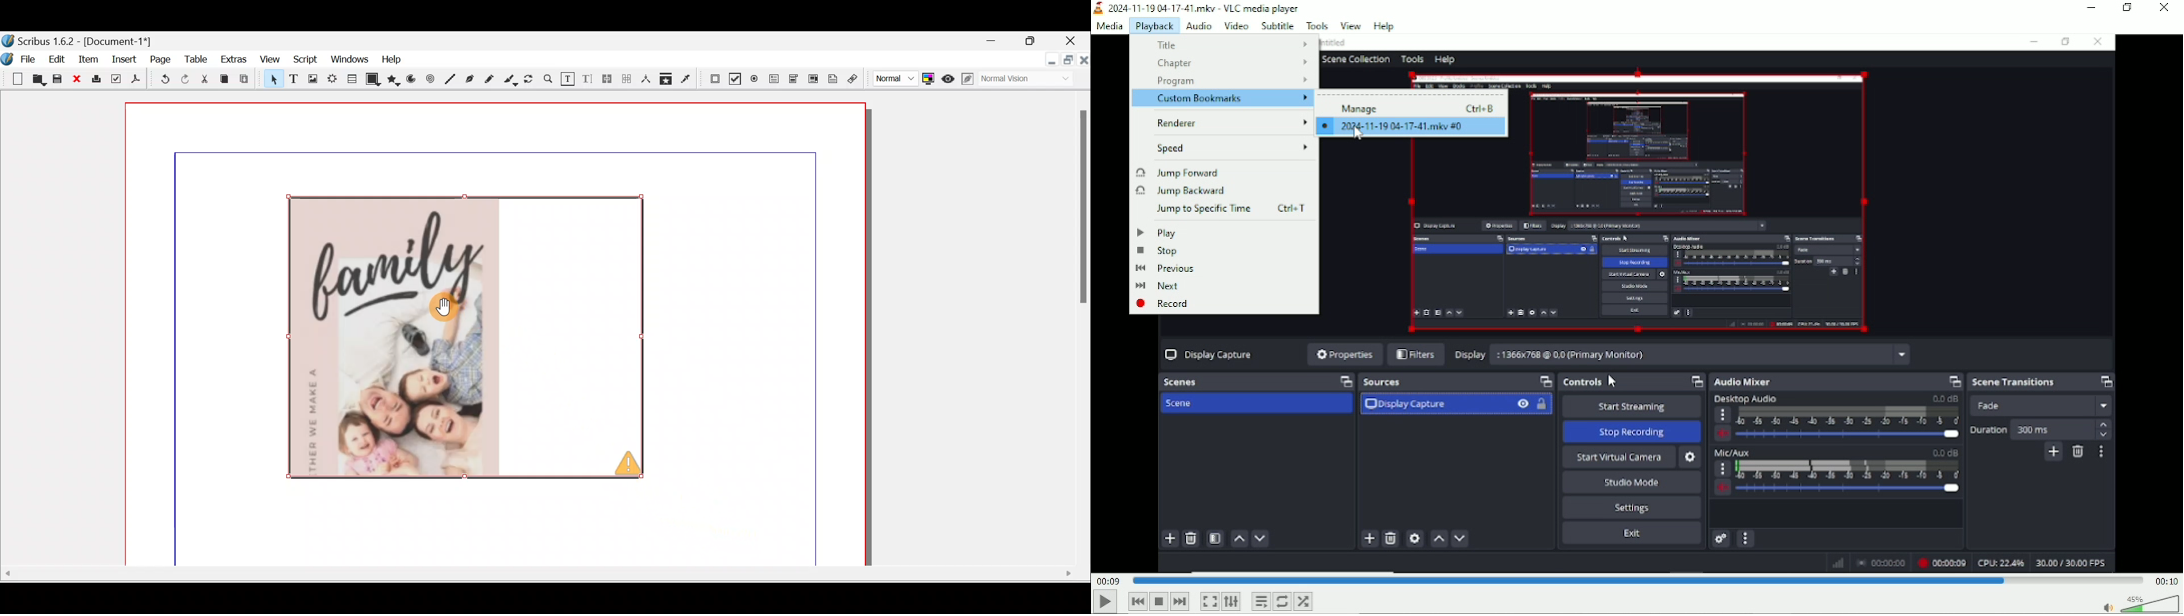 This screenshot has width=2184, height=616. What do you see at coordinates (160, 80) in the screenshot?
I see `Undo` at bounding box center [160, 80].